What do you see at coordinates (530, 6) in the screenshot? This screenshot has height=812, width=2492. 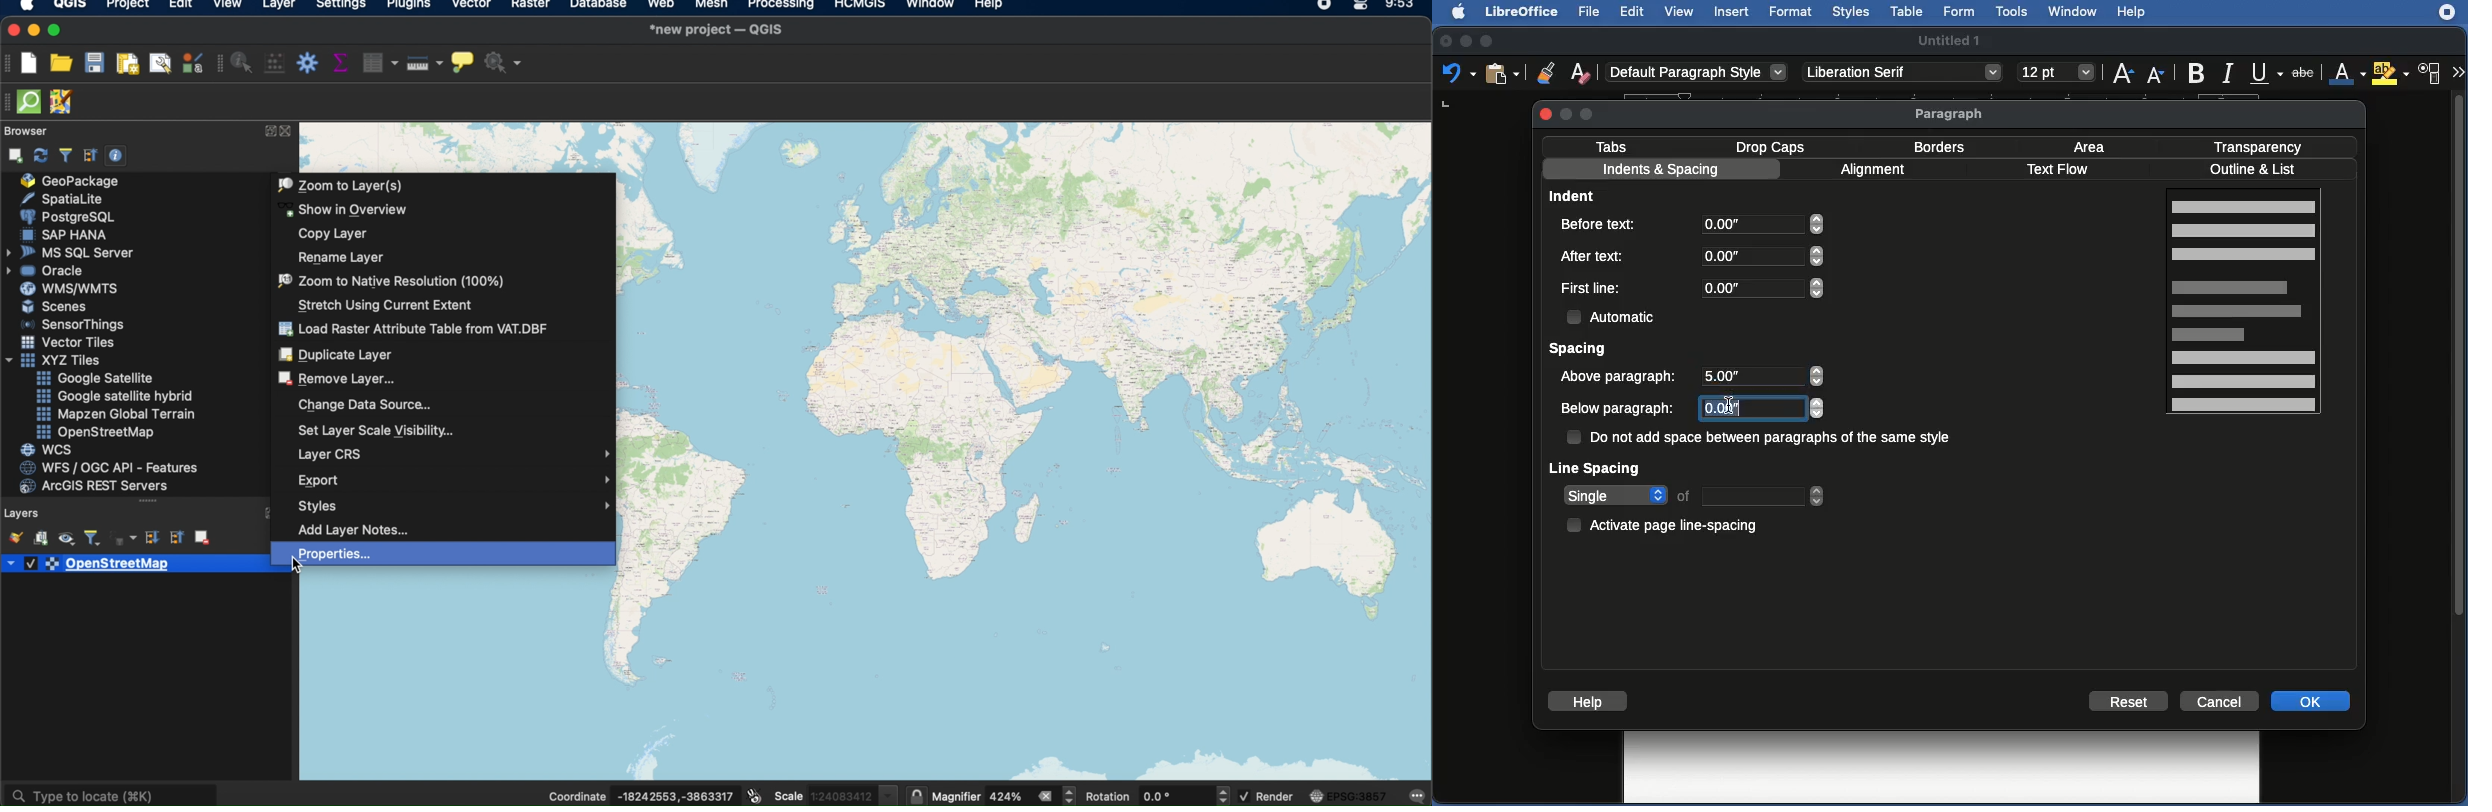 I see `raster` at bounding box center [530, 6].